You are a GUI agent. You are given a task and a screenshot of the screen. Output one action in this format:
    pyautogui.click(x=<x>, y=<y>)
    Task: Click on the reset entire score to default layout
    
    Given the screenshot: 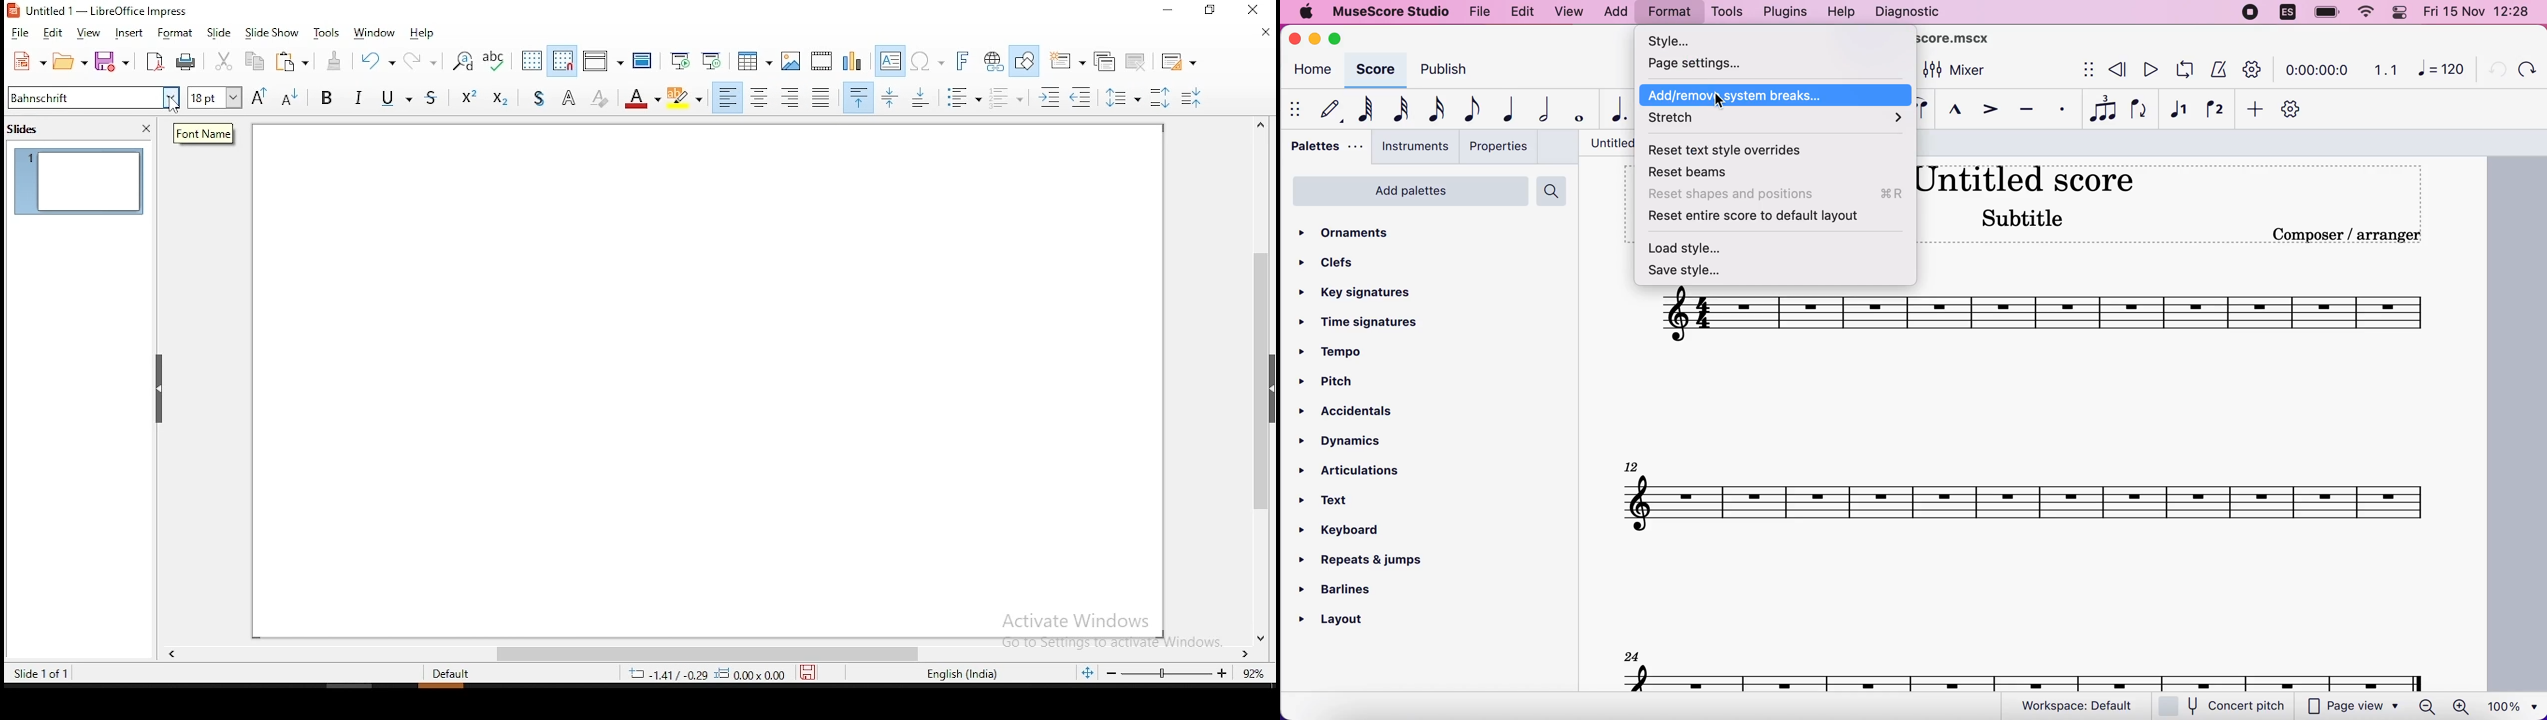 What is the action you would take?
    pyautogui.click(x=1778, y=217)
    